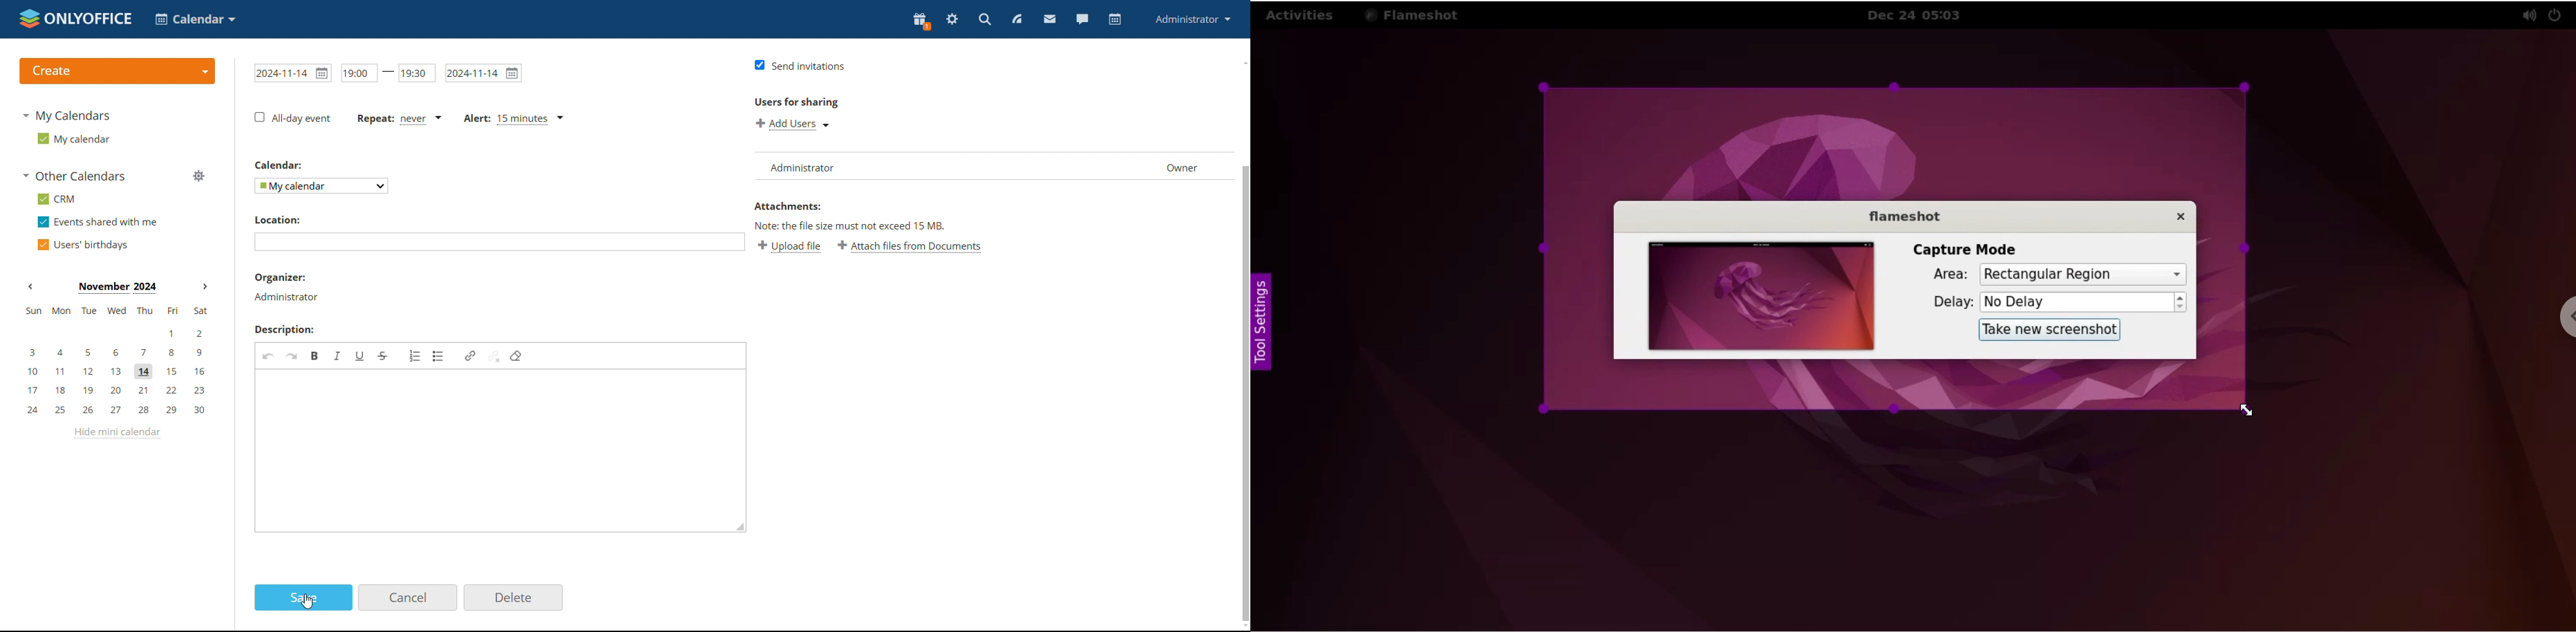 The height and width of the screenshot is (644, 2576). I want to click on bold, so click(313, 354).